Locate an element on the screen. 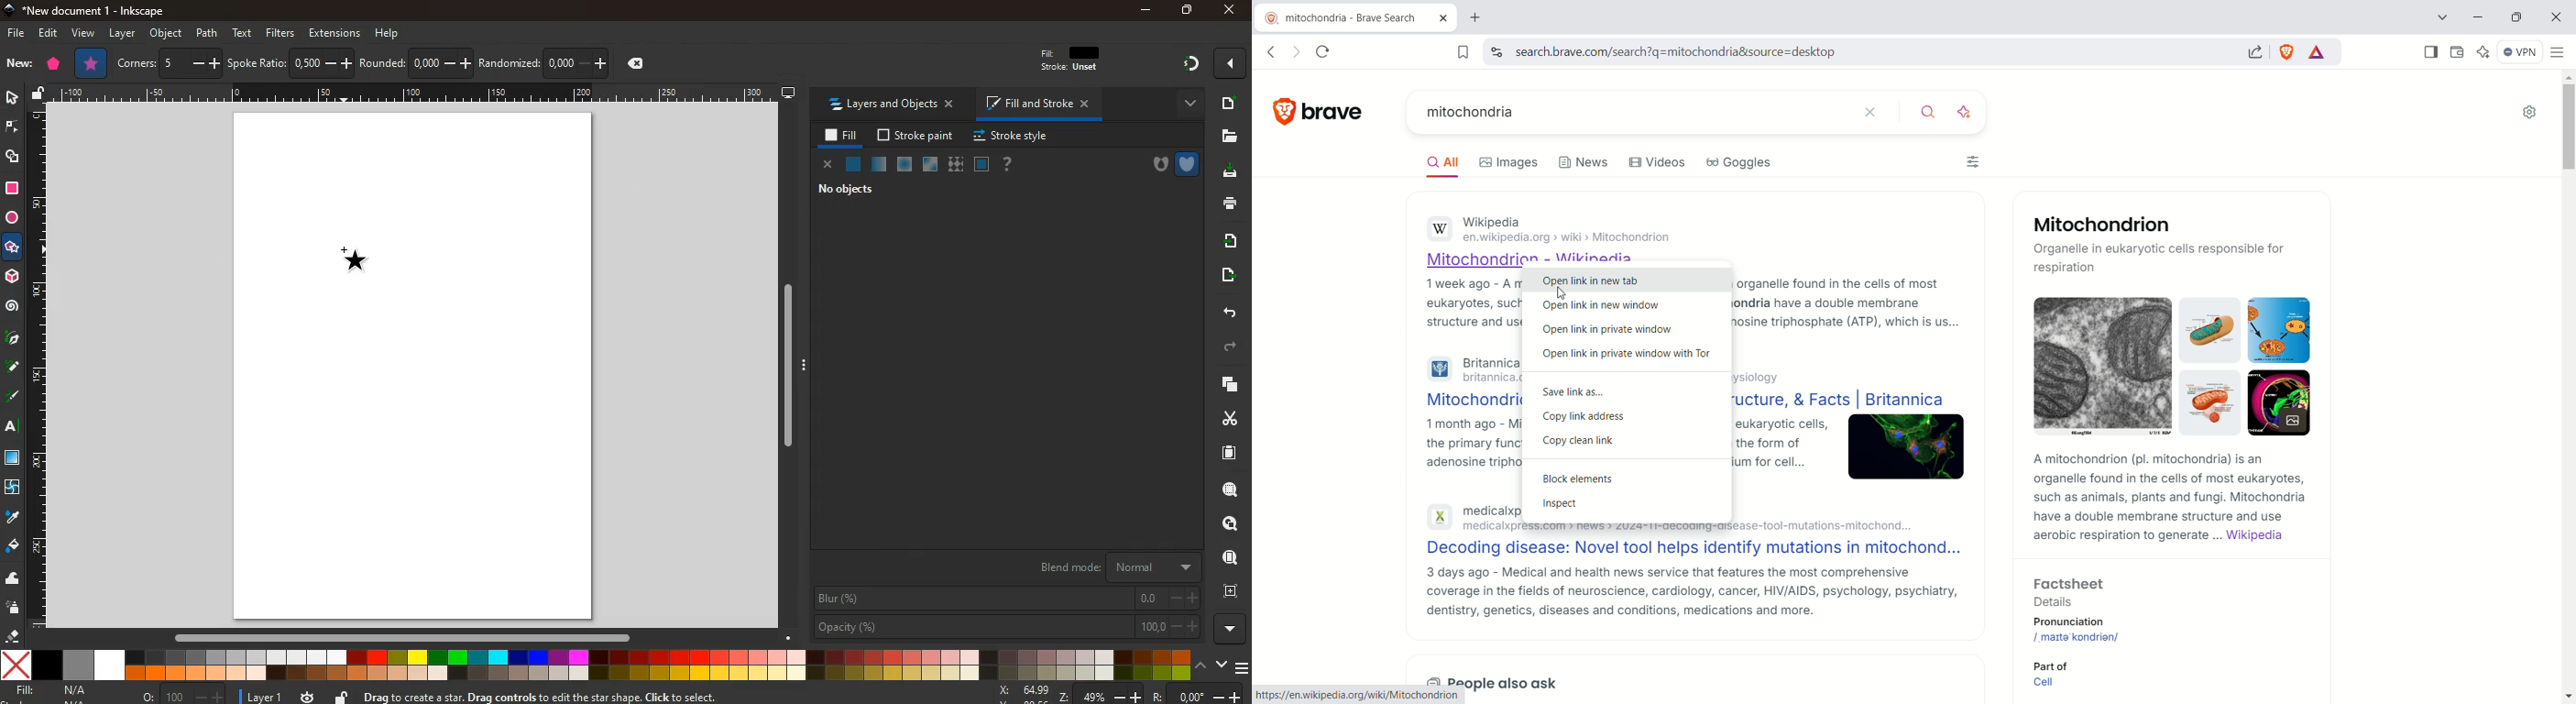 The width and height of the screenshot is (2576, 728). Cell link is located at coordinates (2049, 681).